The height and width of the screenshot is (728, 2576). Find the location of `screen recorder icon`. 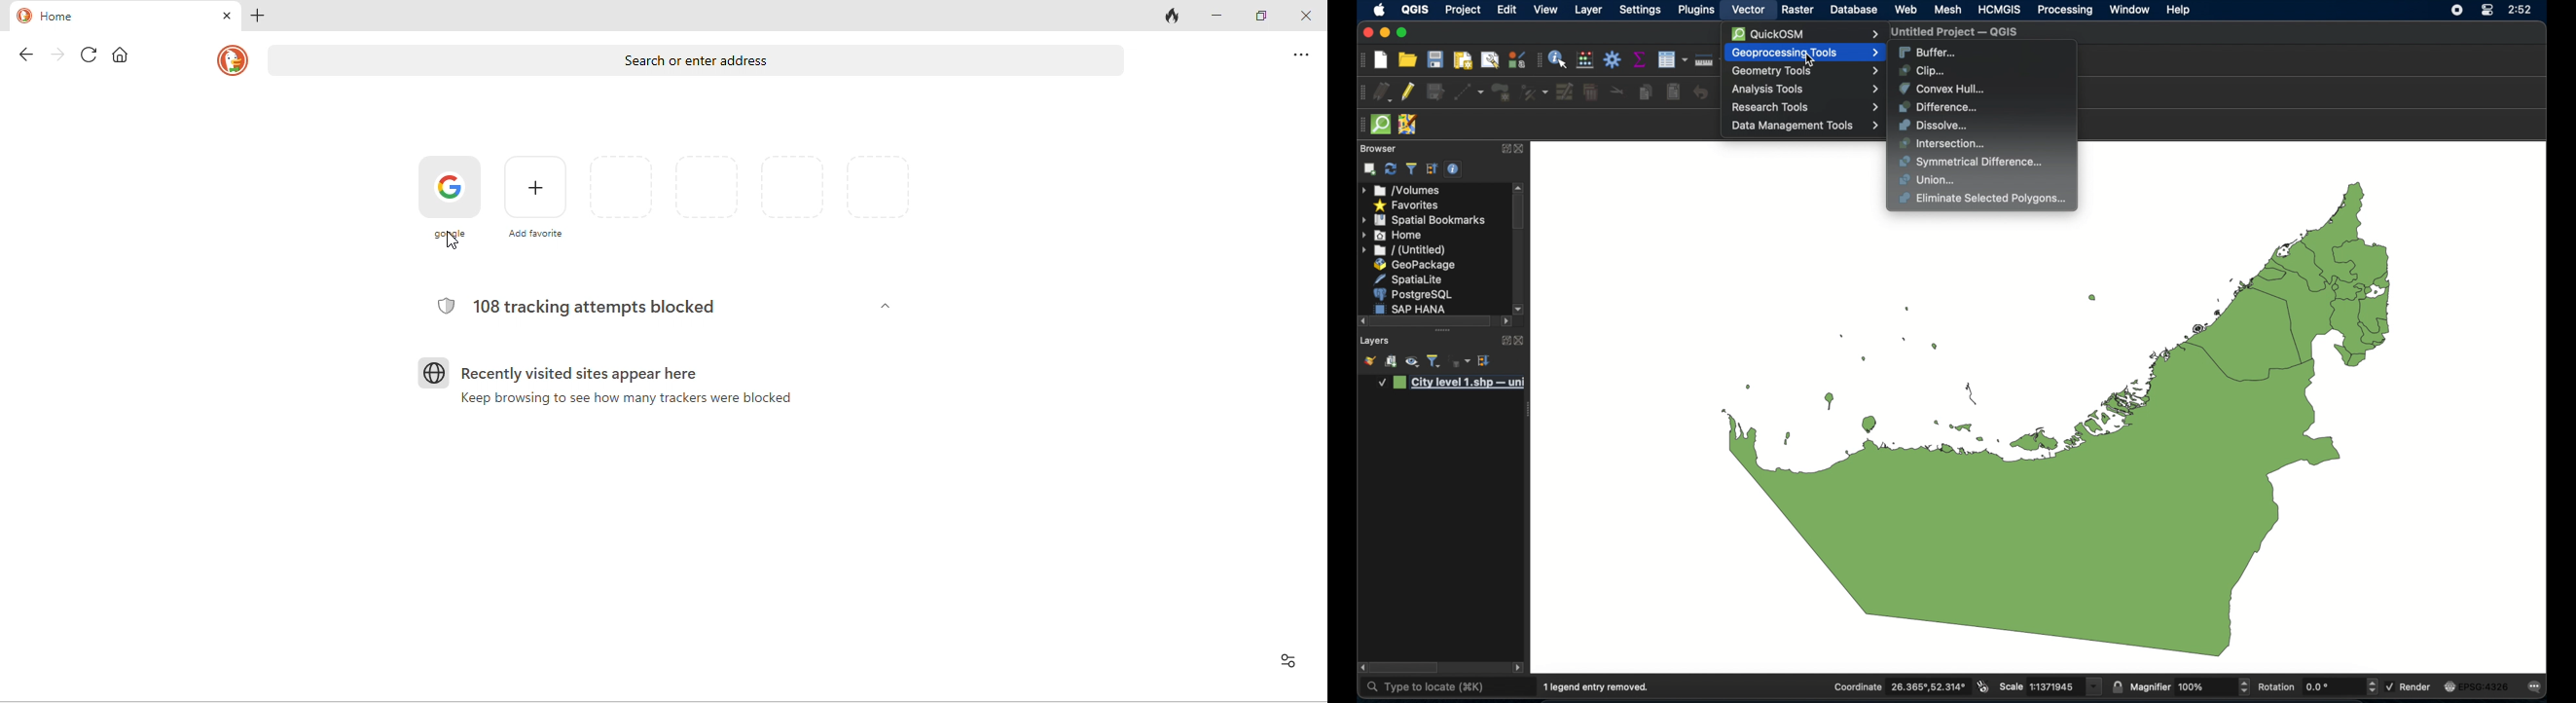

screen recorder icon is located at coordinates (2457, 11).